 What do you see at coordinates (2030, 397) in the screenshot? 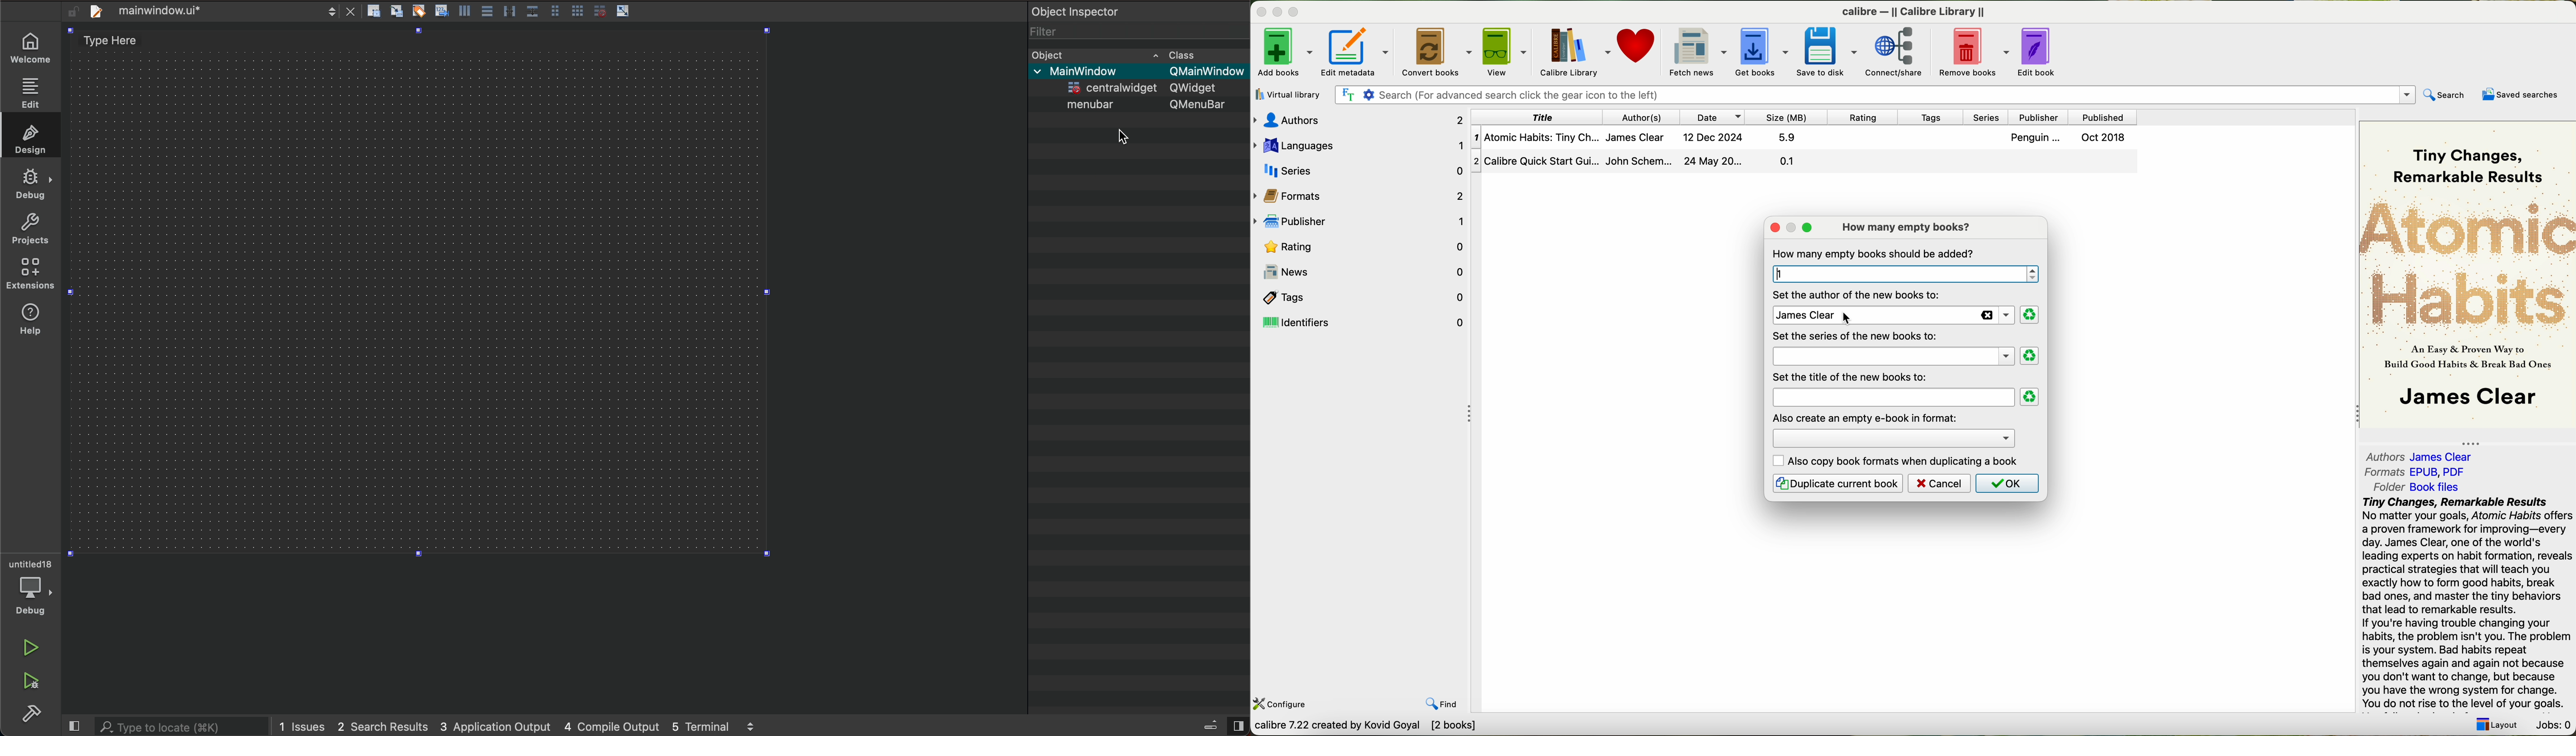
I see `clear` at bounding box center [2030, 397].